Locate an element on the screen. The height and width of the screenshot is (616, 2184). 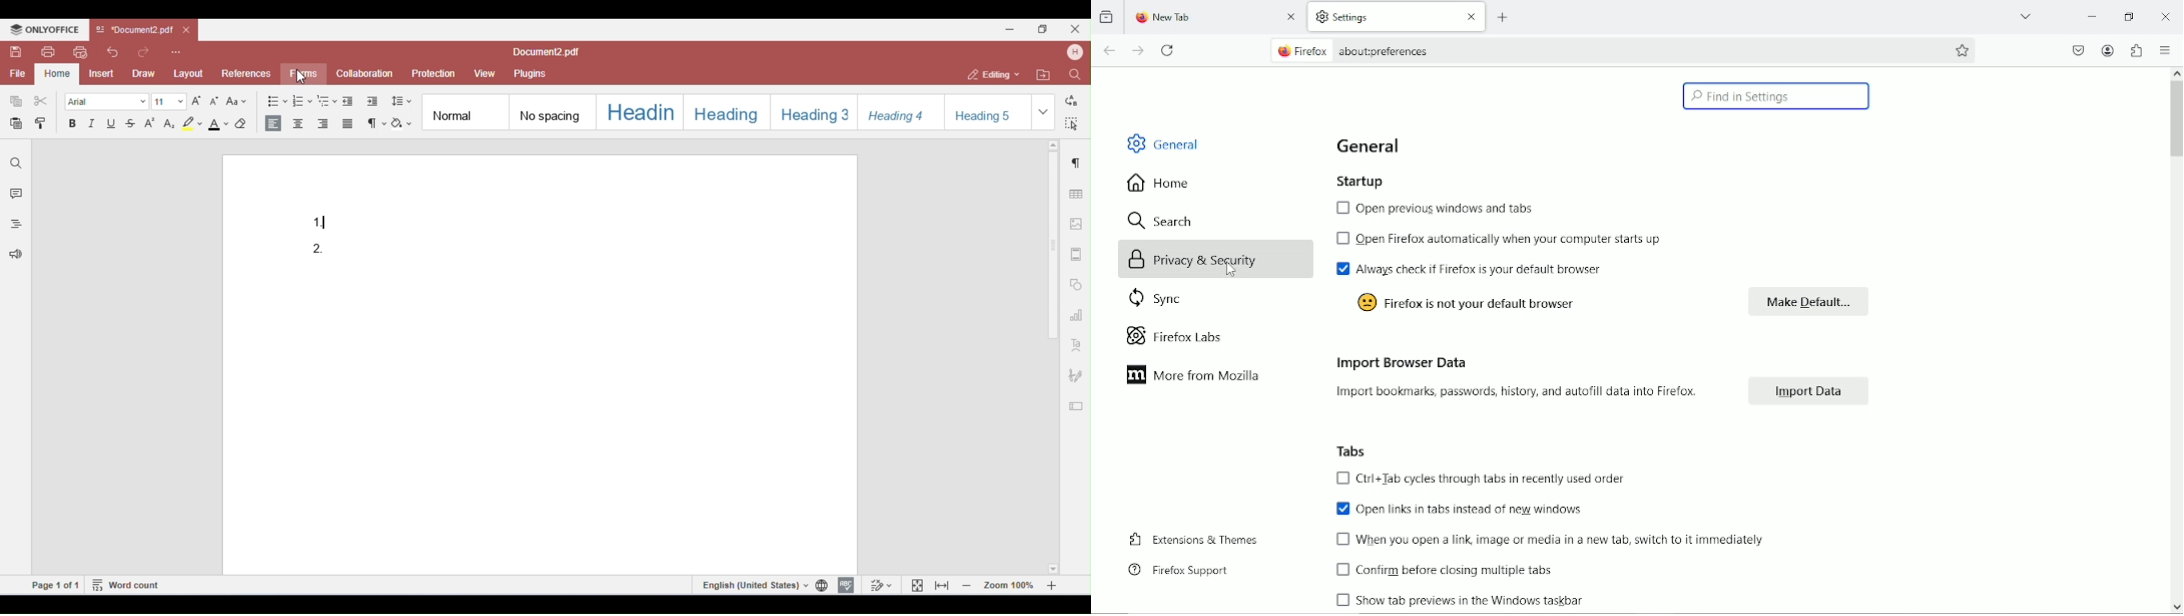
Open application menu is located at coordinates (2166, 51).